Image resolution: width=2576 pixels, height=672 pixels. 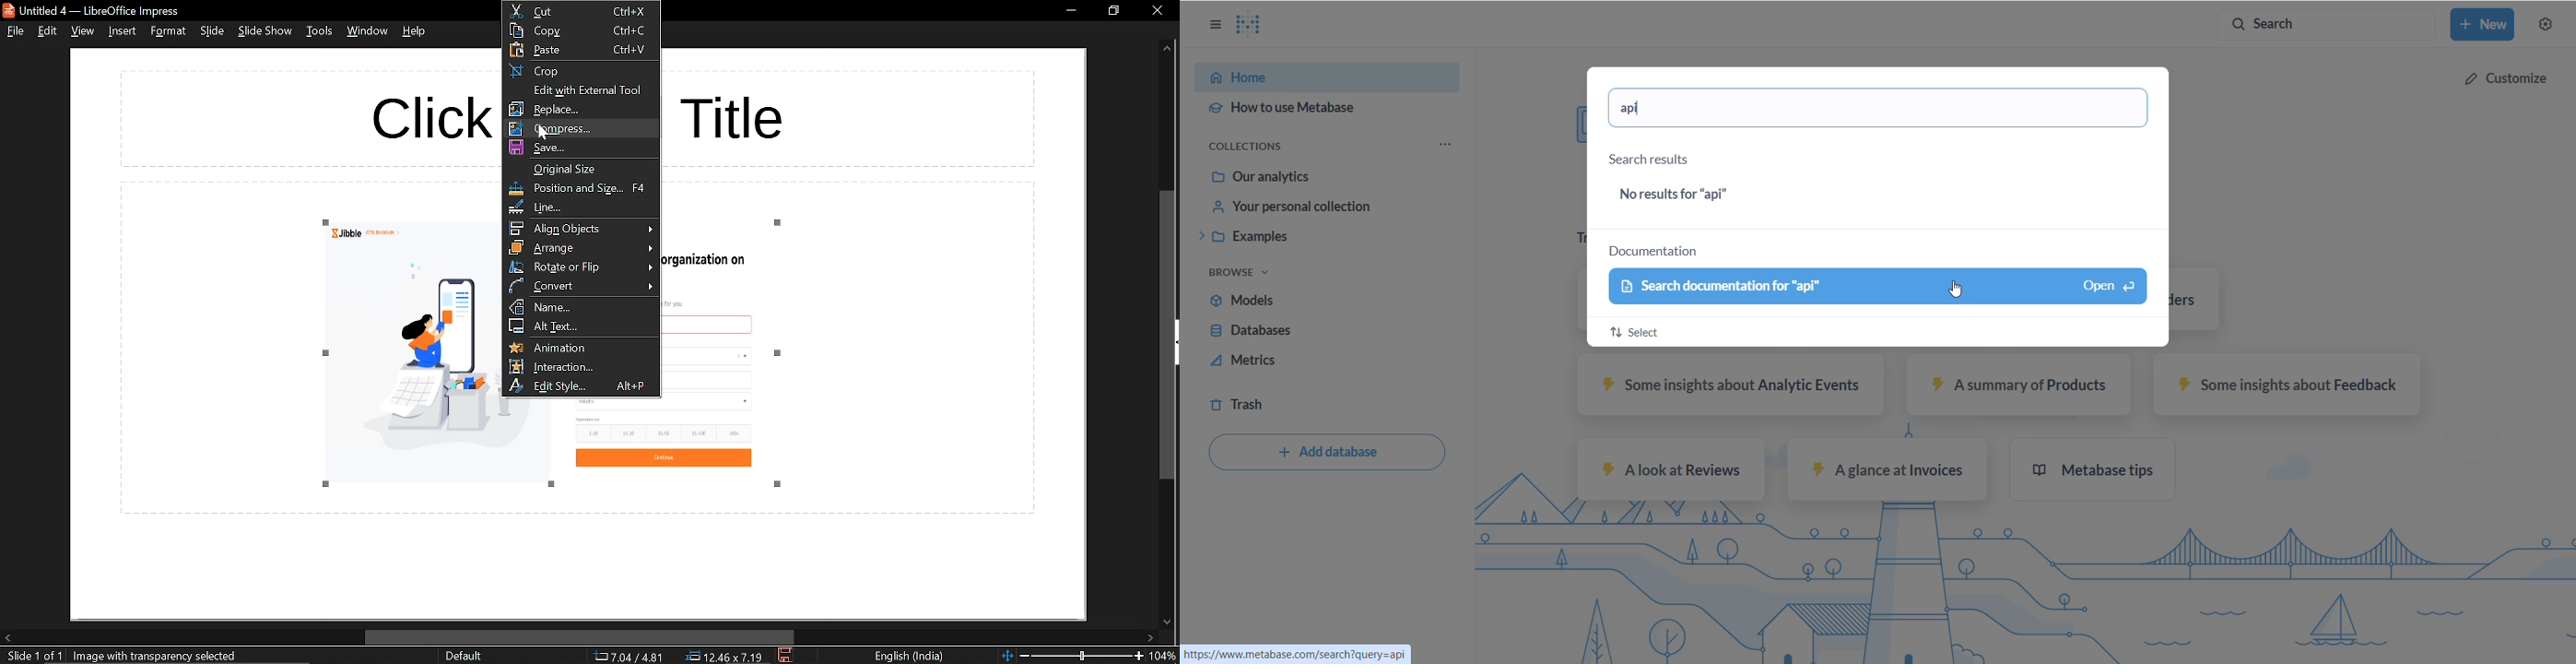 I want to click on move left, so click(x=7, y=638).